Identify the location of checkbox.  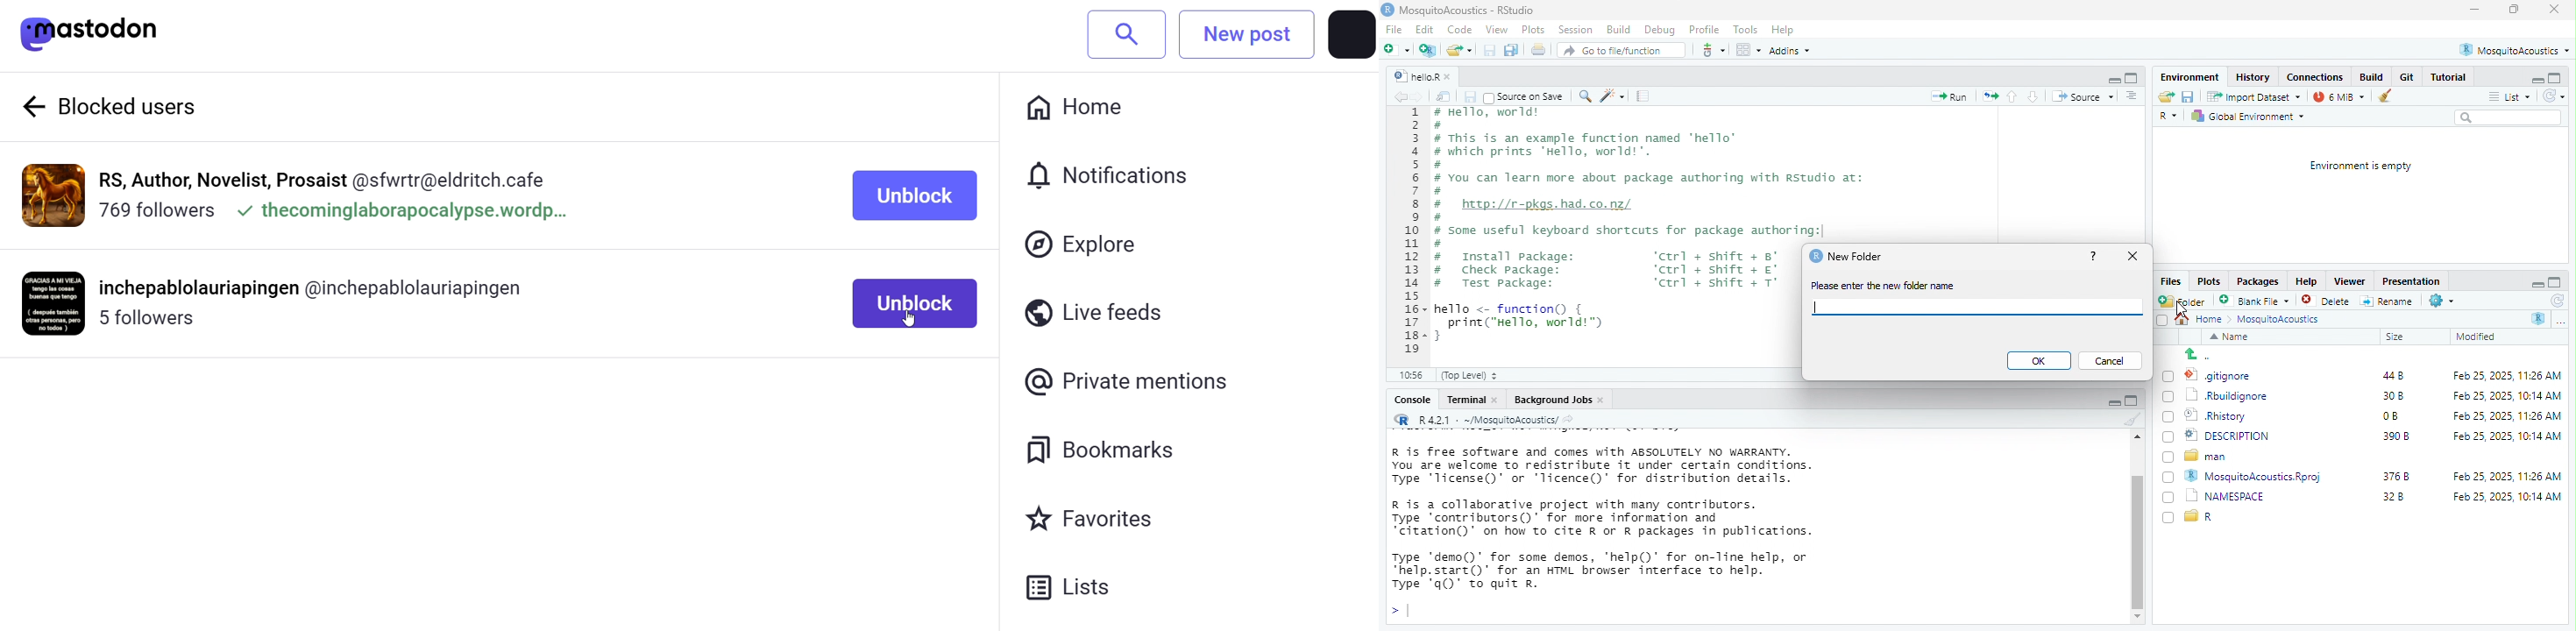
(2168, 477).